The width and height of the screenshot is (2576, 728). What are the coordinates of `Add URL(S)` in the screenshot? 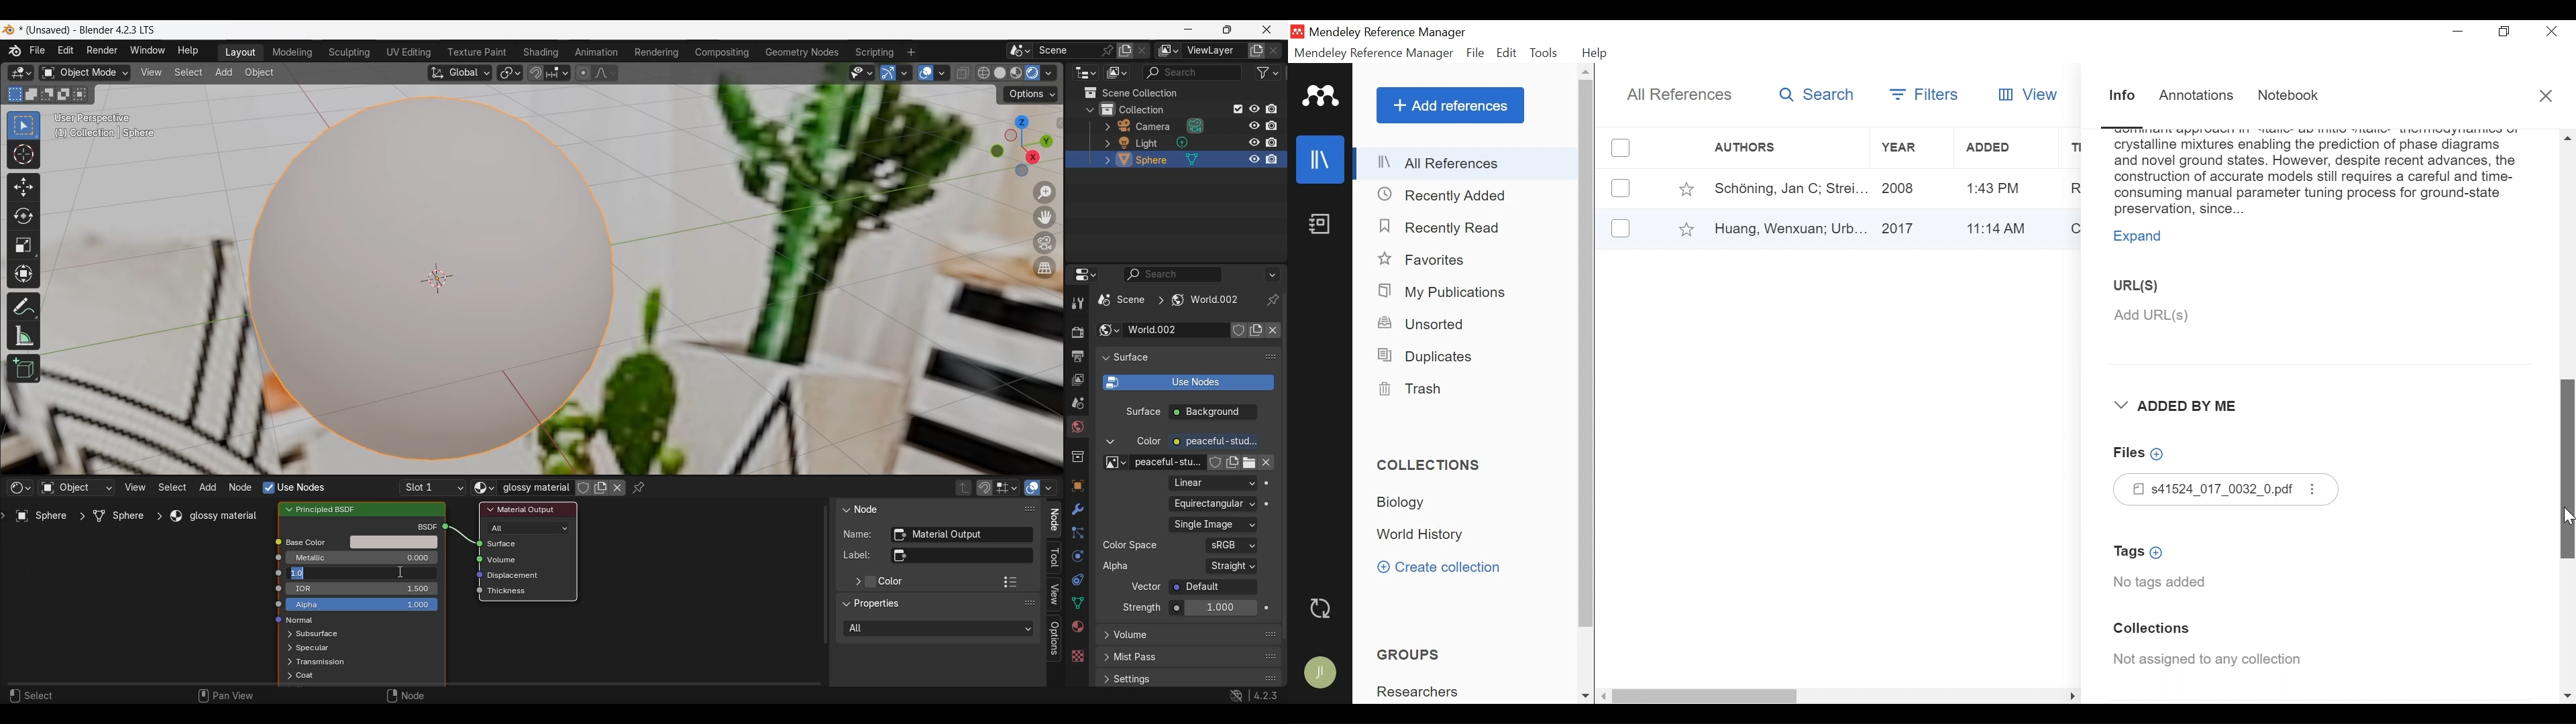 It's located at (2229, 316).